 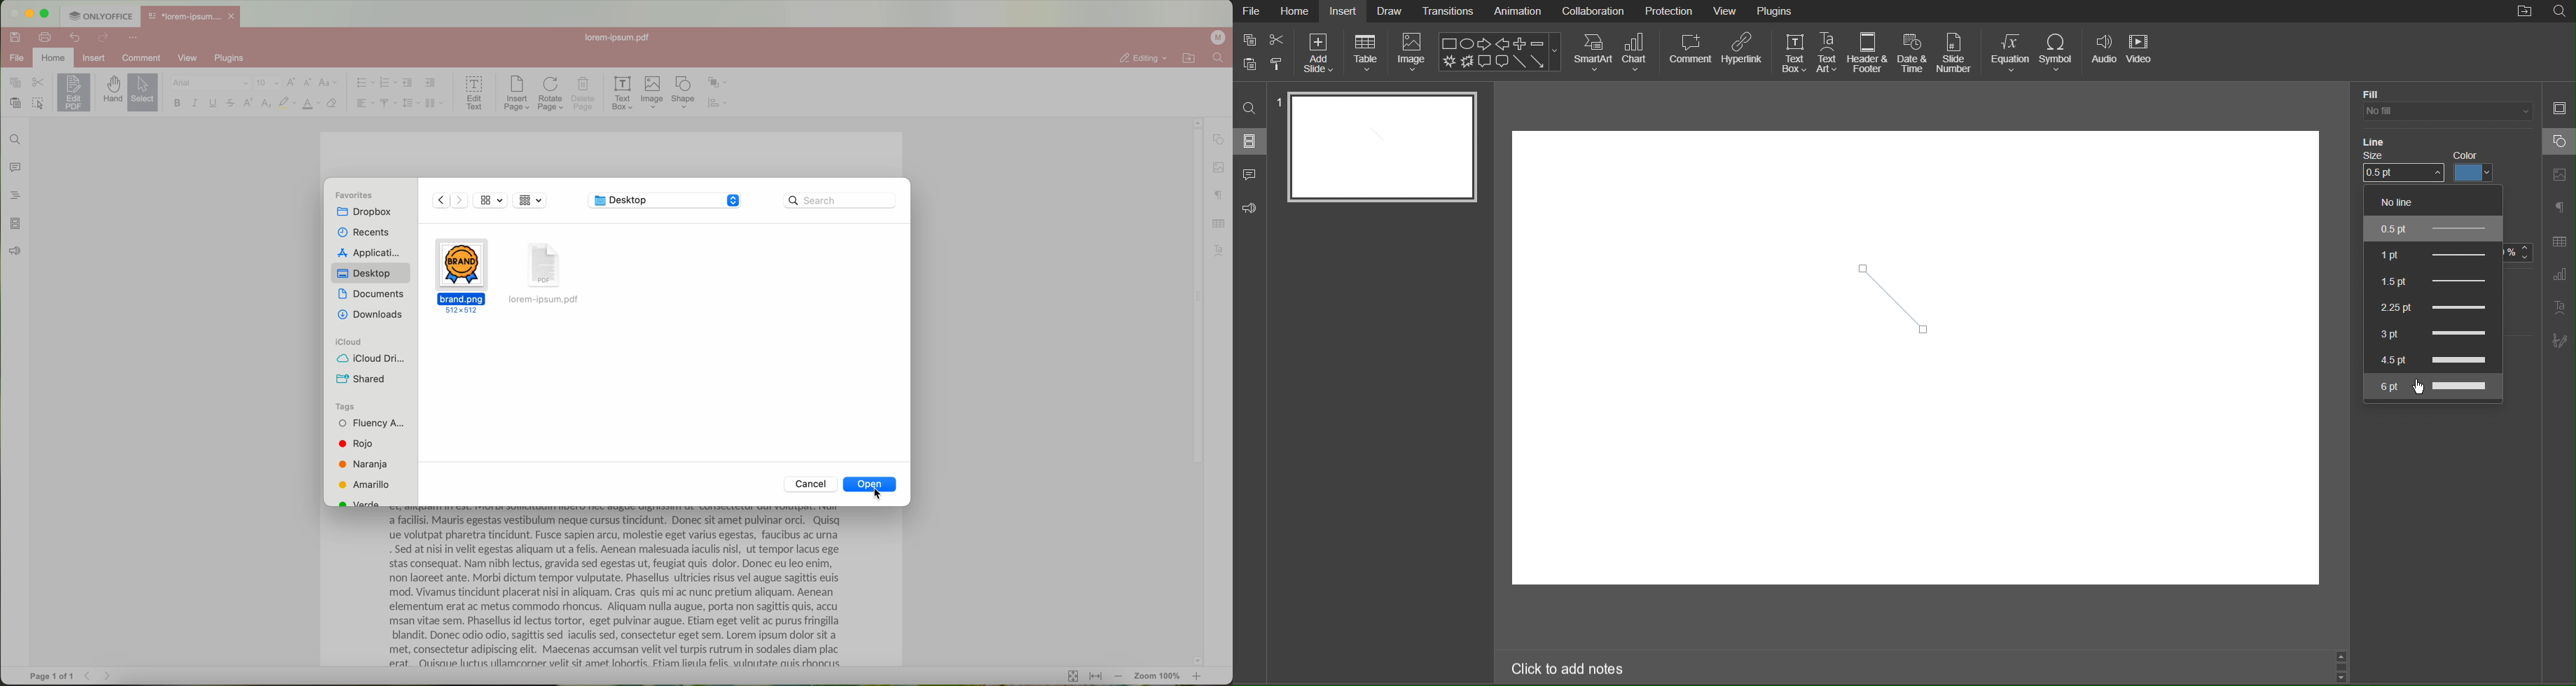 I want to click on Rojo, so click(x=356, y=444).